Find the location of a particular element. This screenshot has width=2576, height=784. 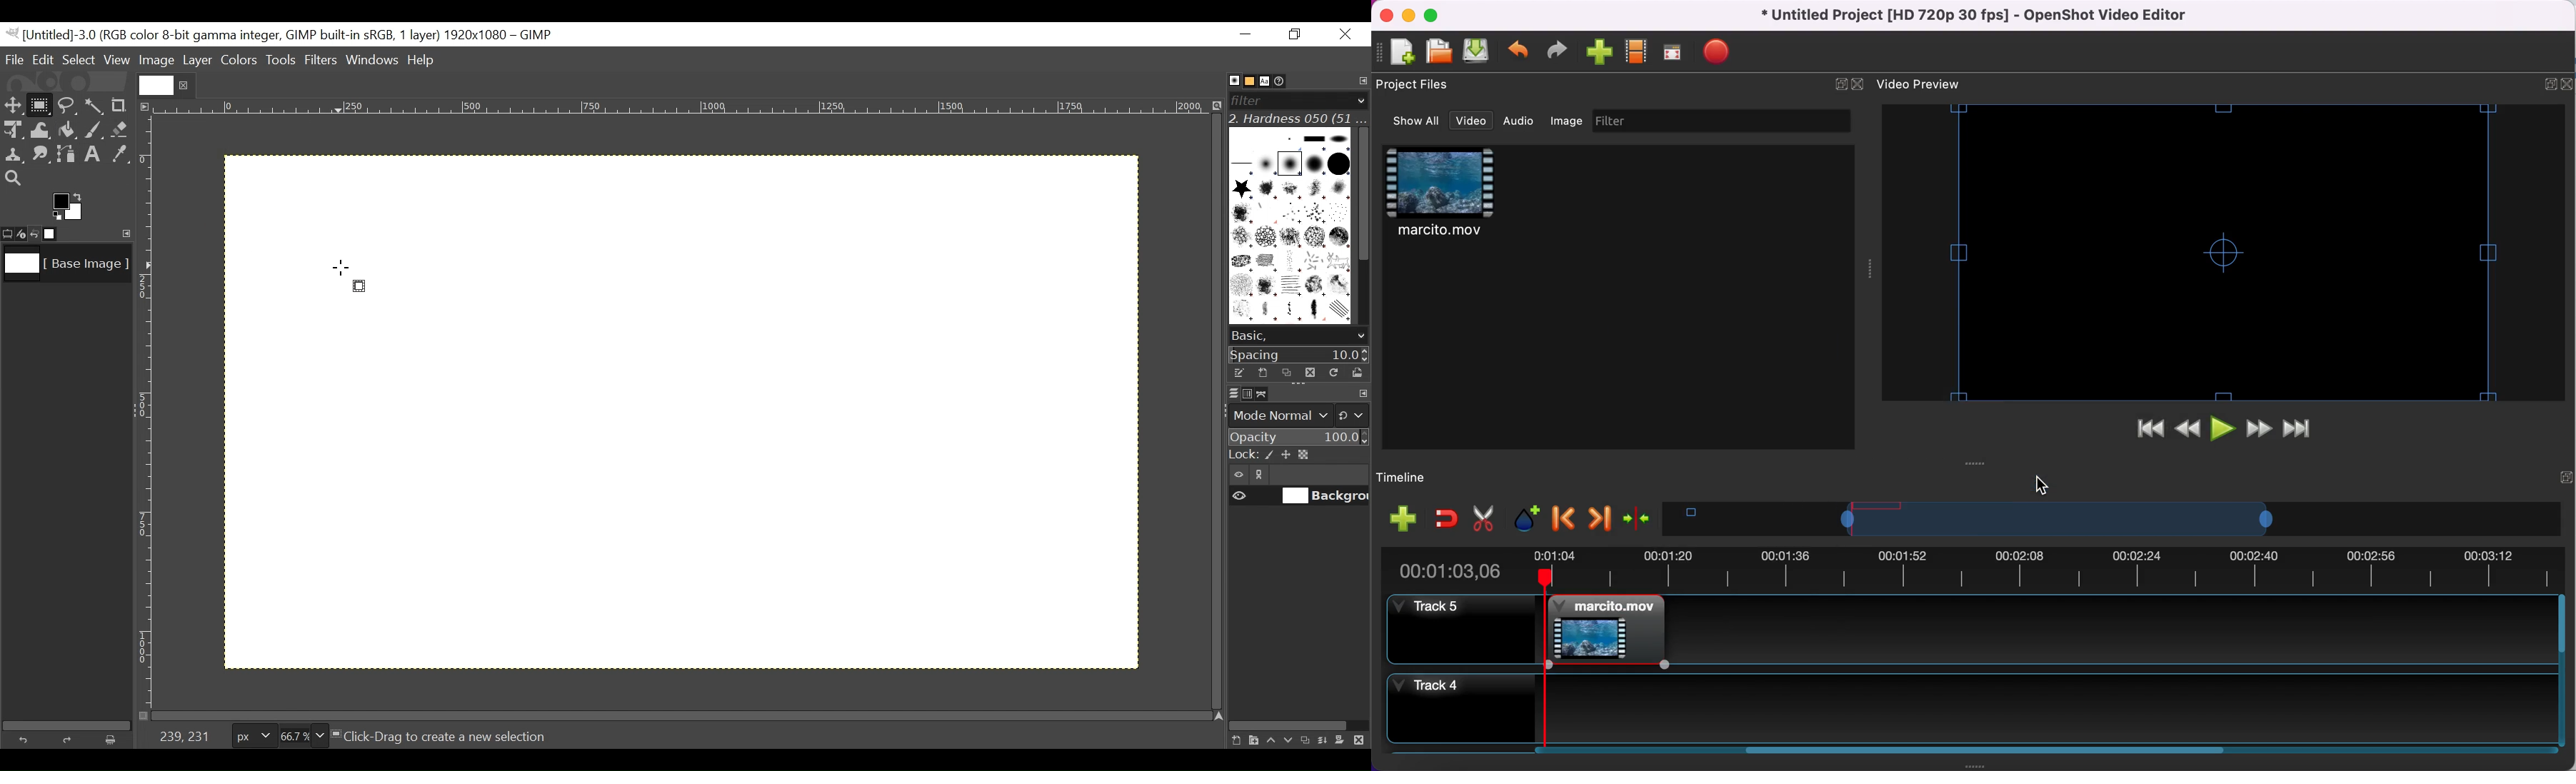

undo is located at coordinates (1516, 51).